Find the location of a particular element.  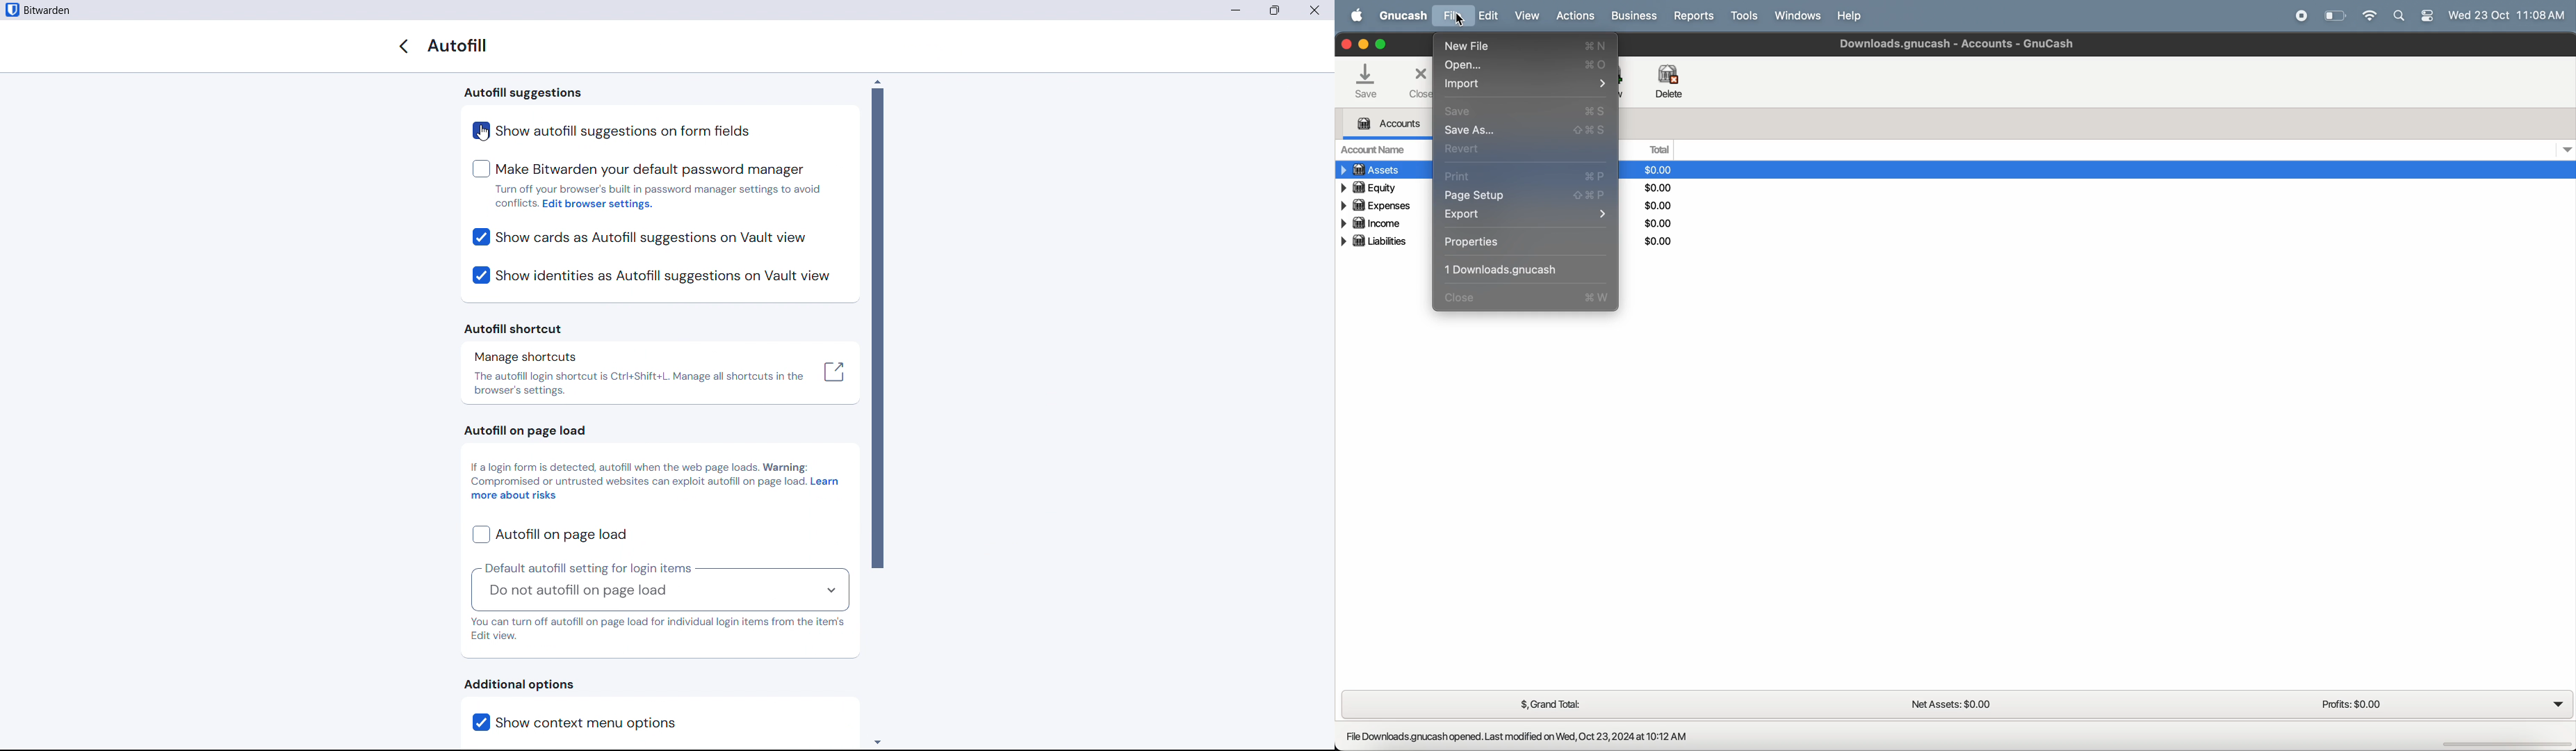

revert is located at coordinates (1519, 151).